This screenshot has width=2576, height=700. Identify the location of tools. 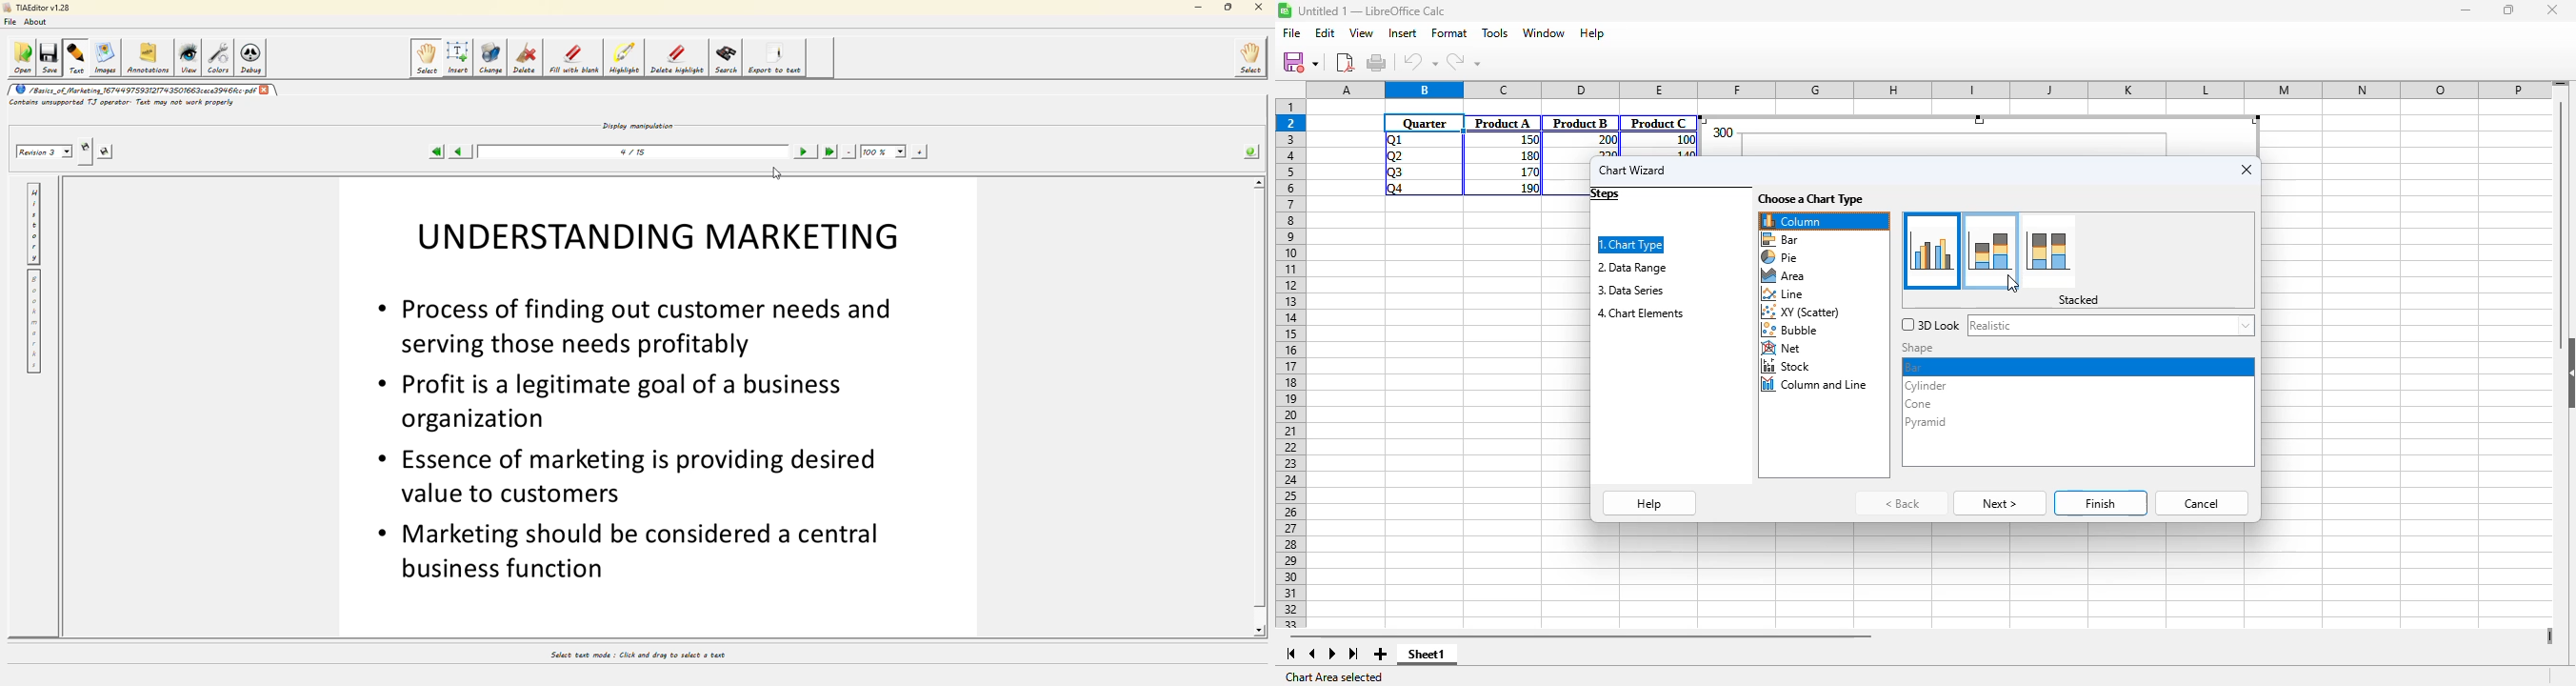
(1495, 32).